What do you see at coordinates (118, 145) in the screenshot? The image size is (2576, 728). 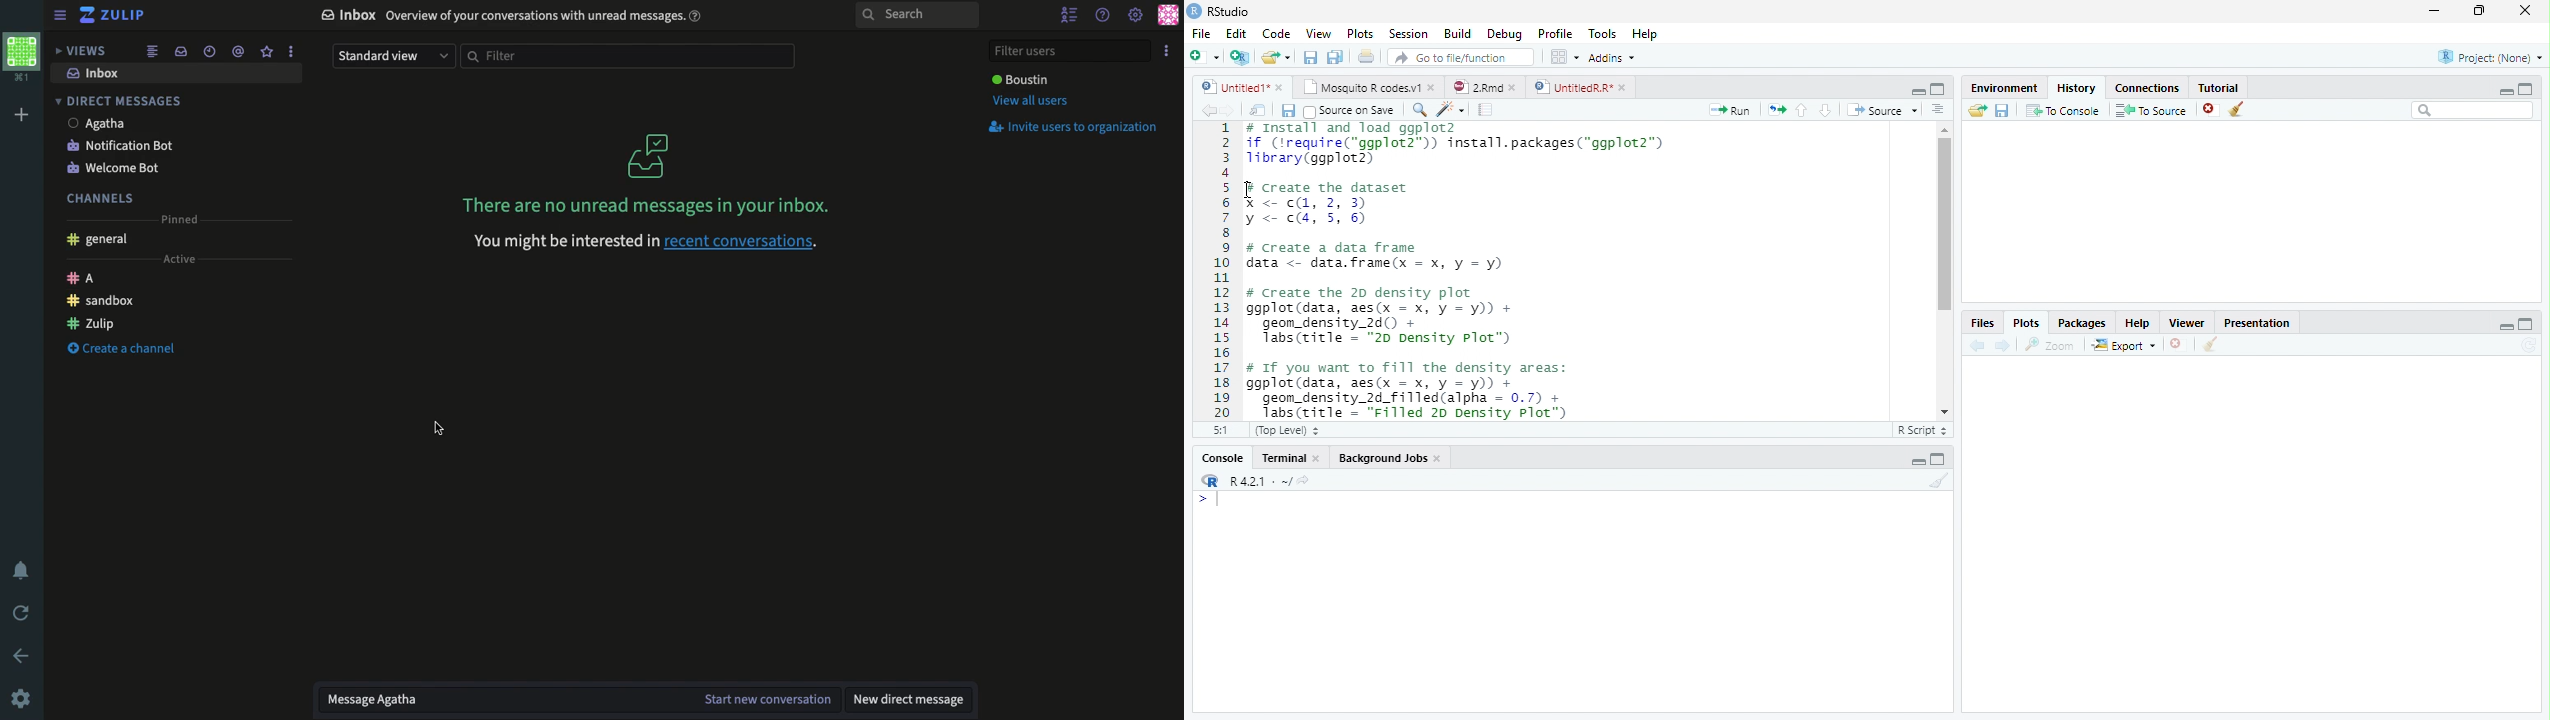 I see `Notification bot` at bounding box center [118, 145].